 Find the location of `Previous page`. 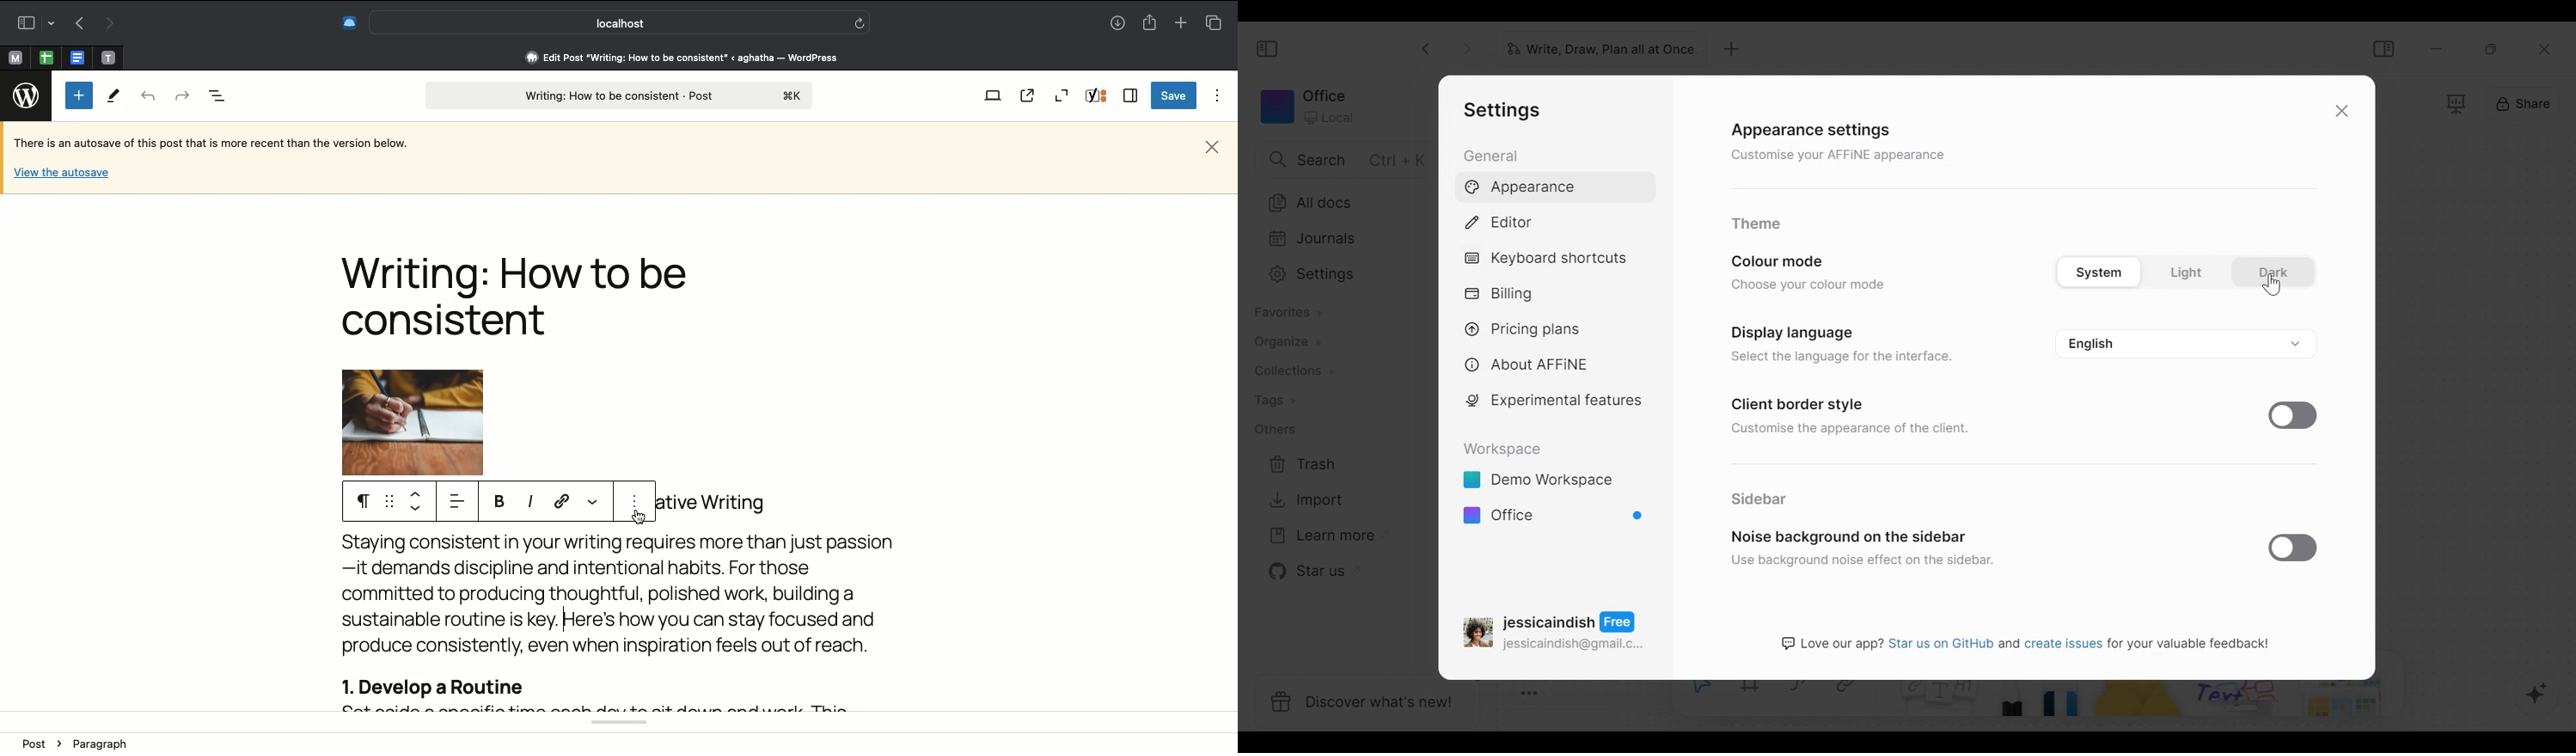

Previous page is located at coordinates (76, 24).